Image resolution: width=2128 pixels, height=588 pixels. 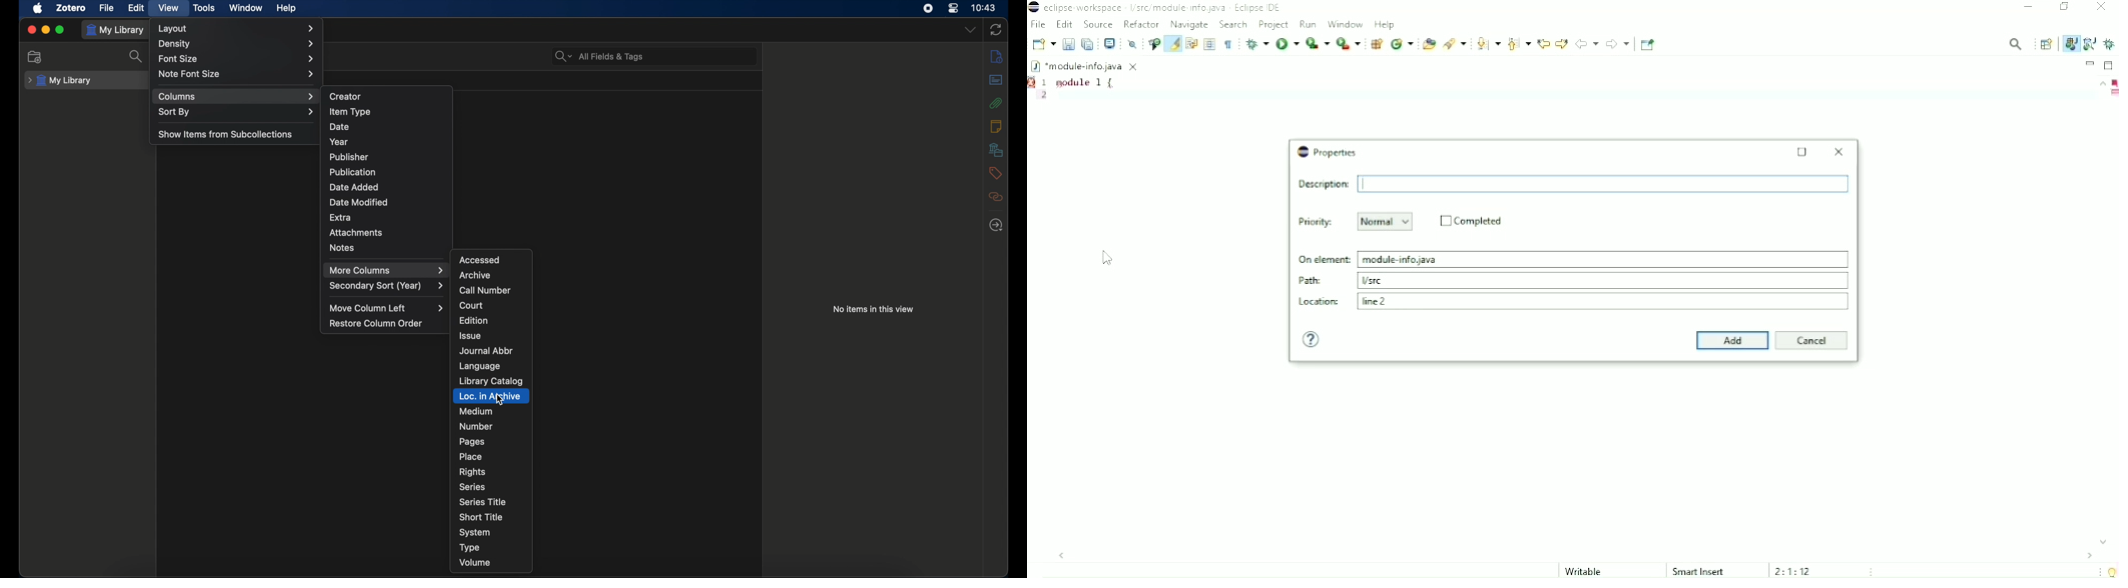 I want to click on locate, so click(x=997, y=225).